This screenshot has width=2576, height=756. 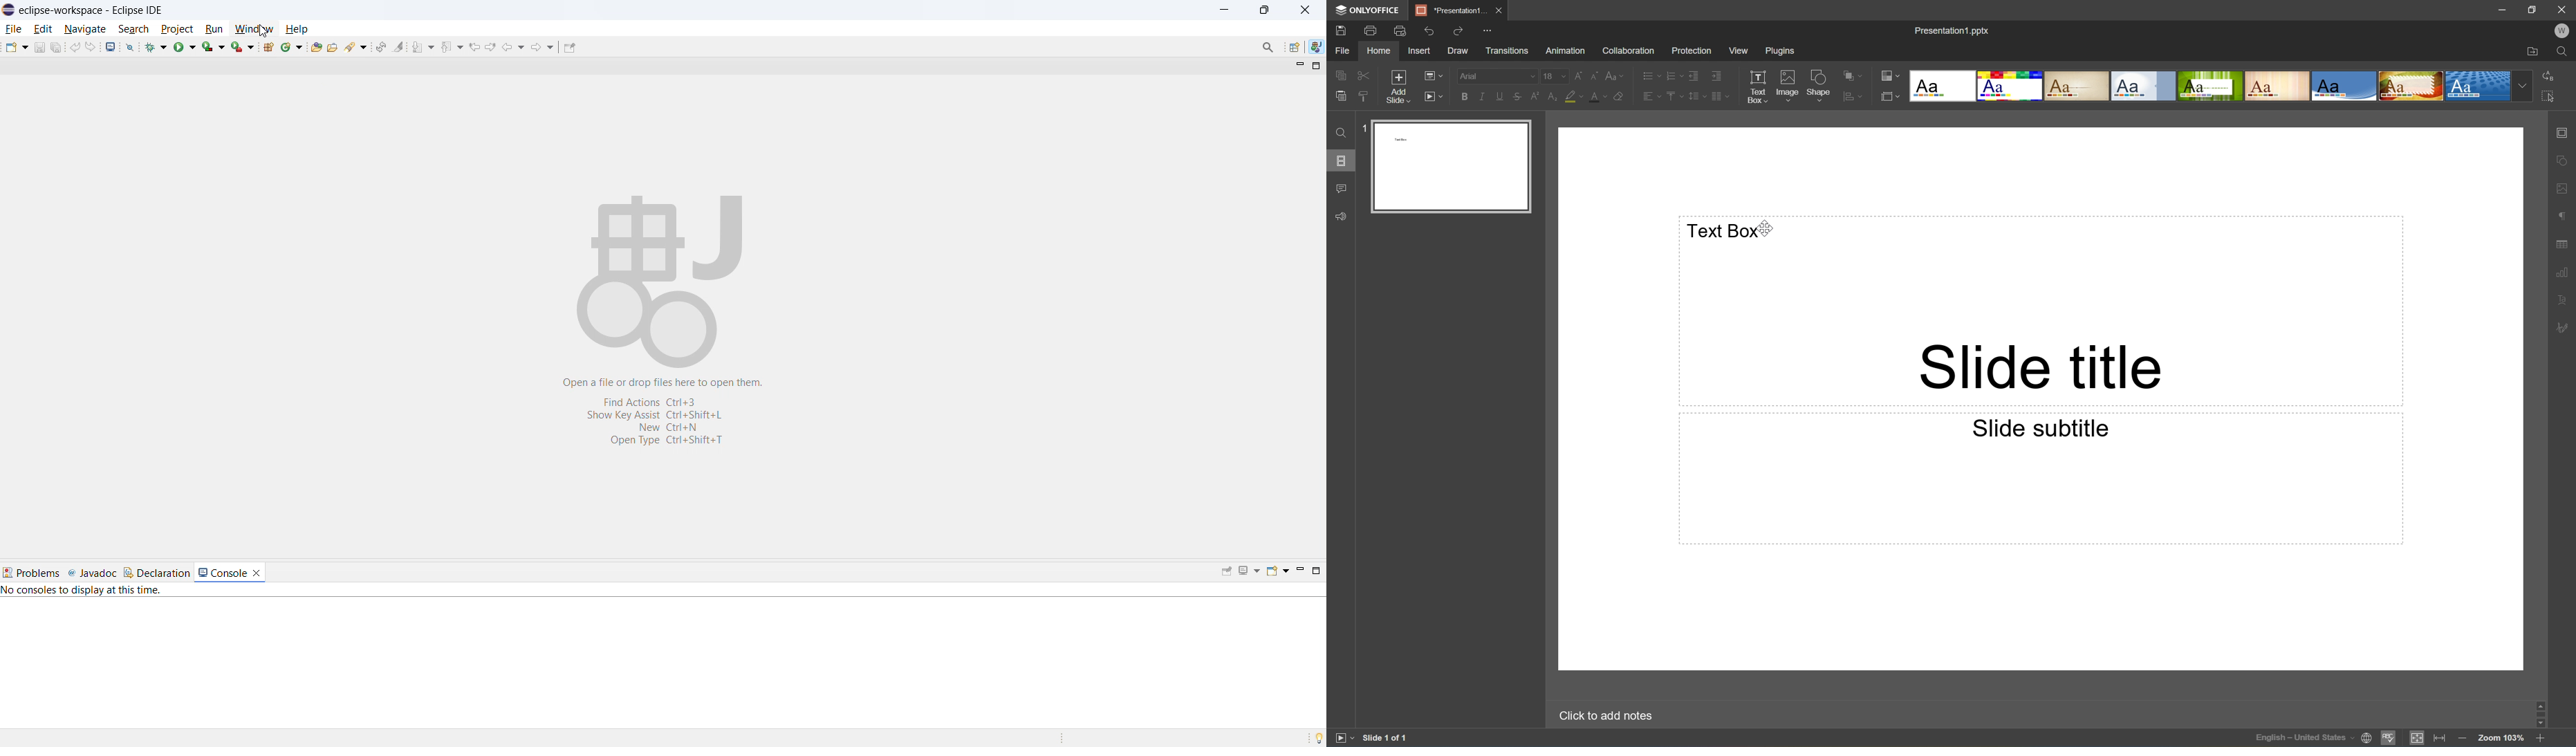 I want to click on Fit to width, so click(x=2439, y=737).